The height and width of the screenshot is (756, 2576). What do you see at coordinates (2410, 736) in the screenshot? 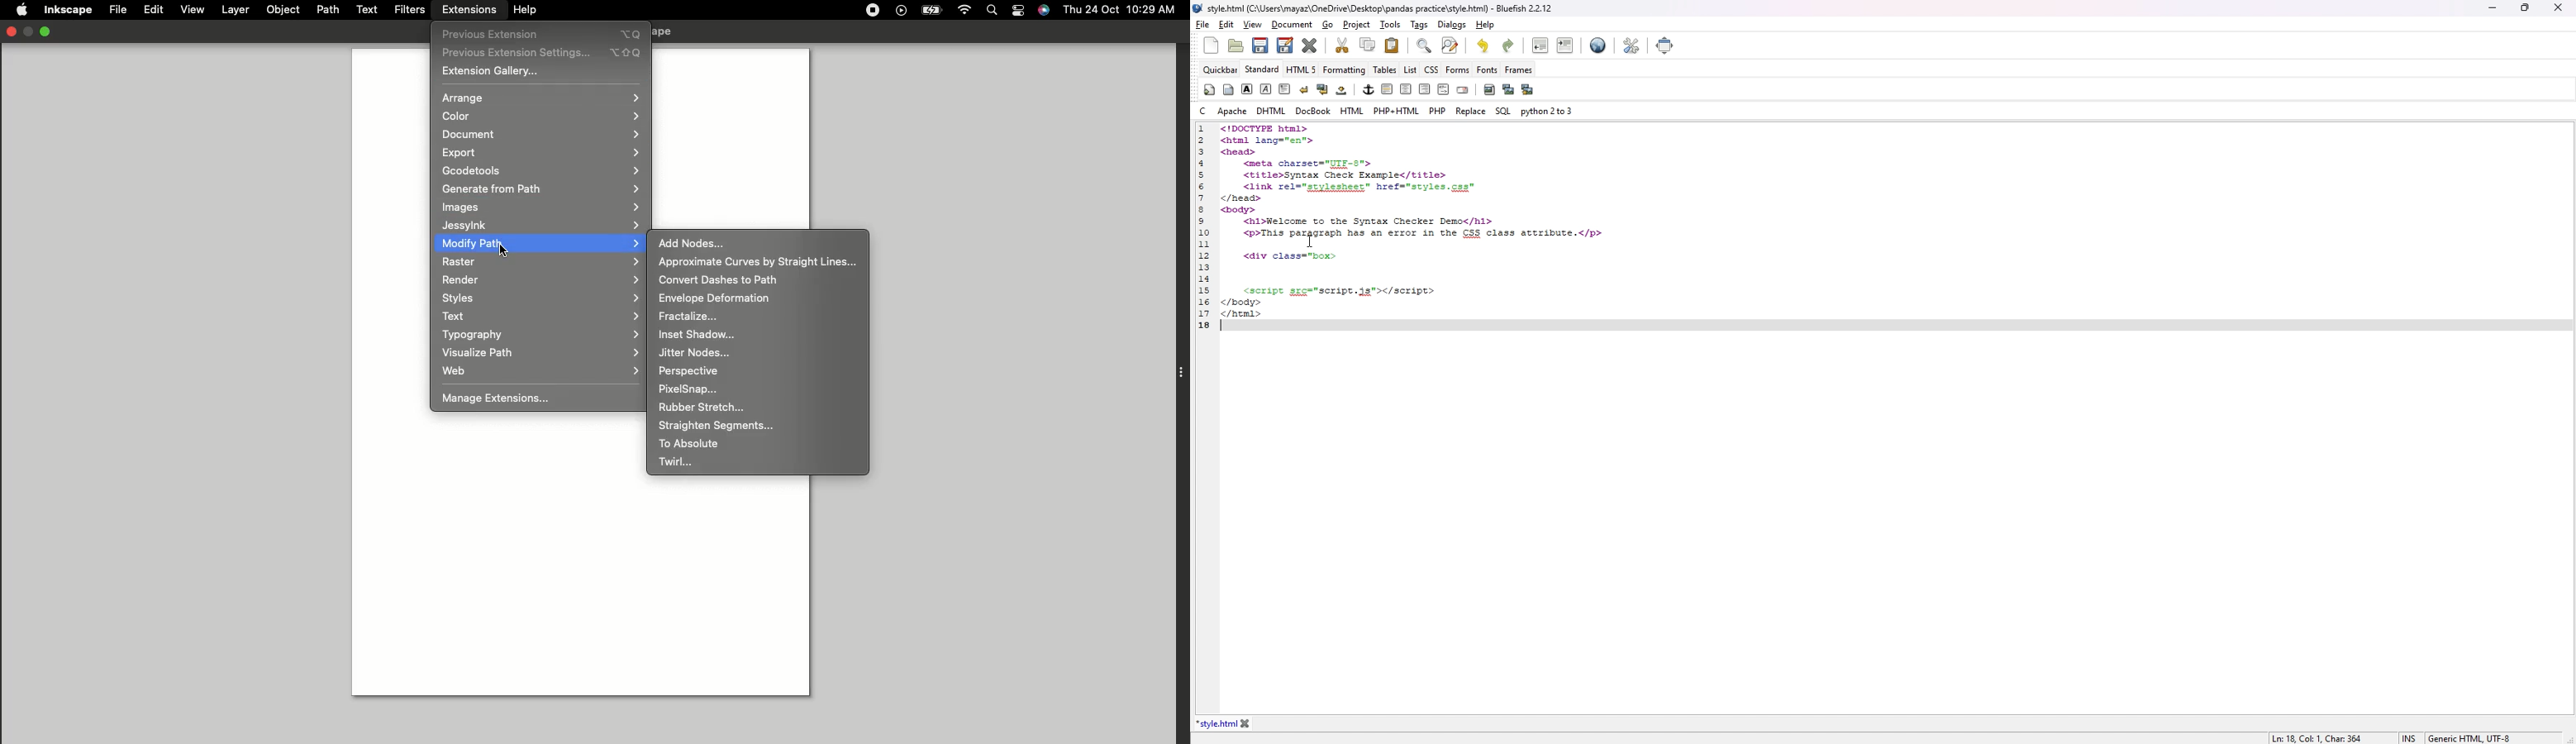
I see `cursor type` at bounding box center [2410, 736].